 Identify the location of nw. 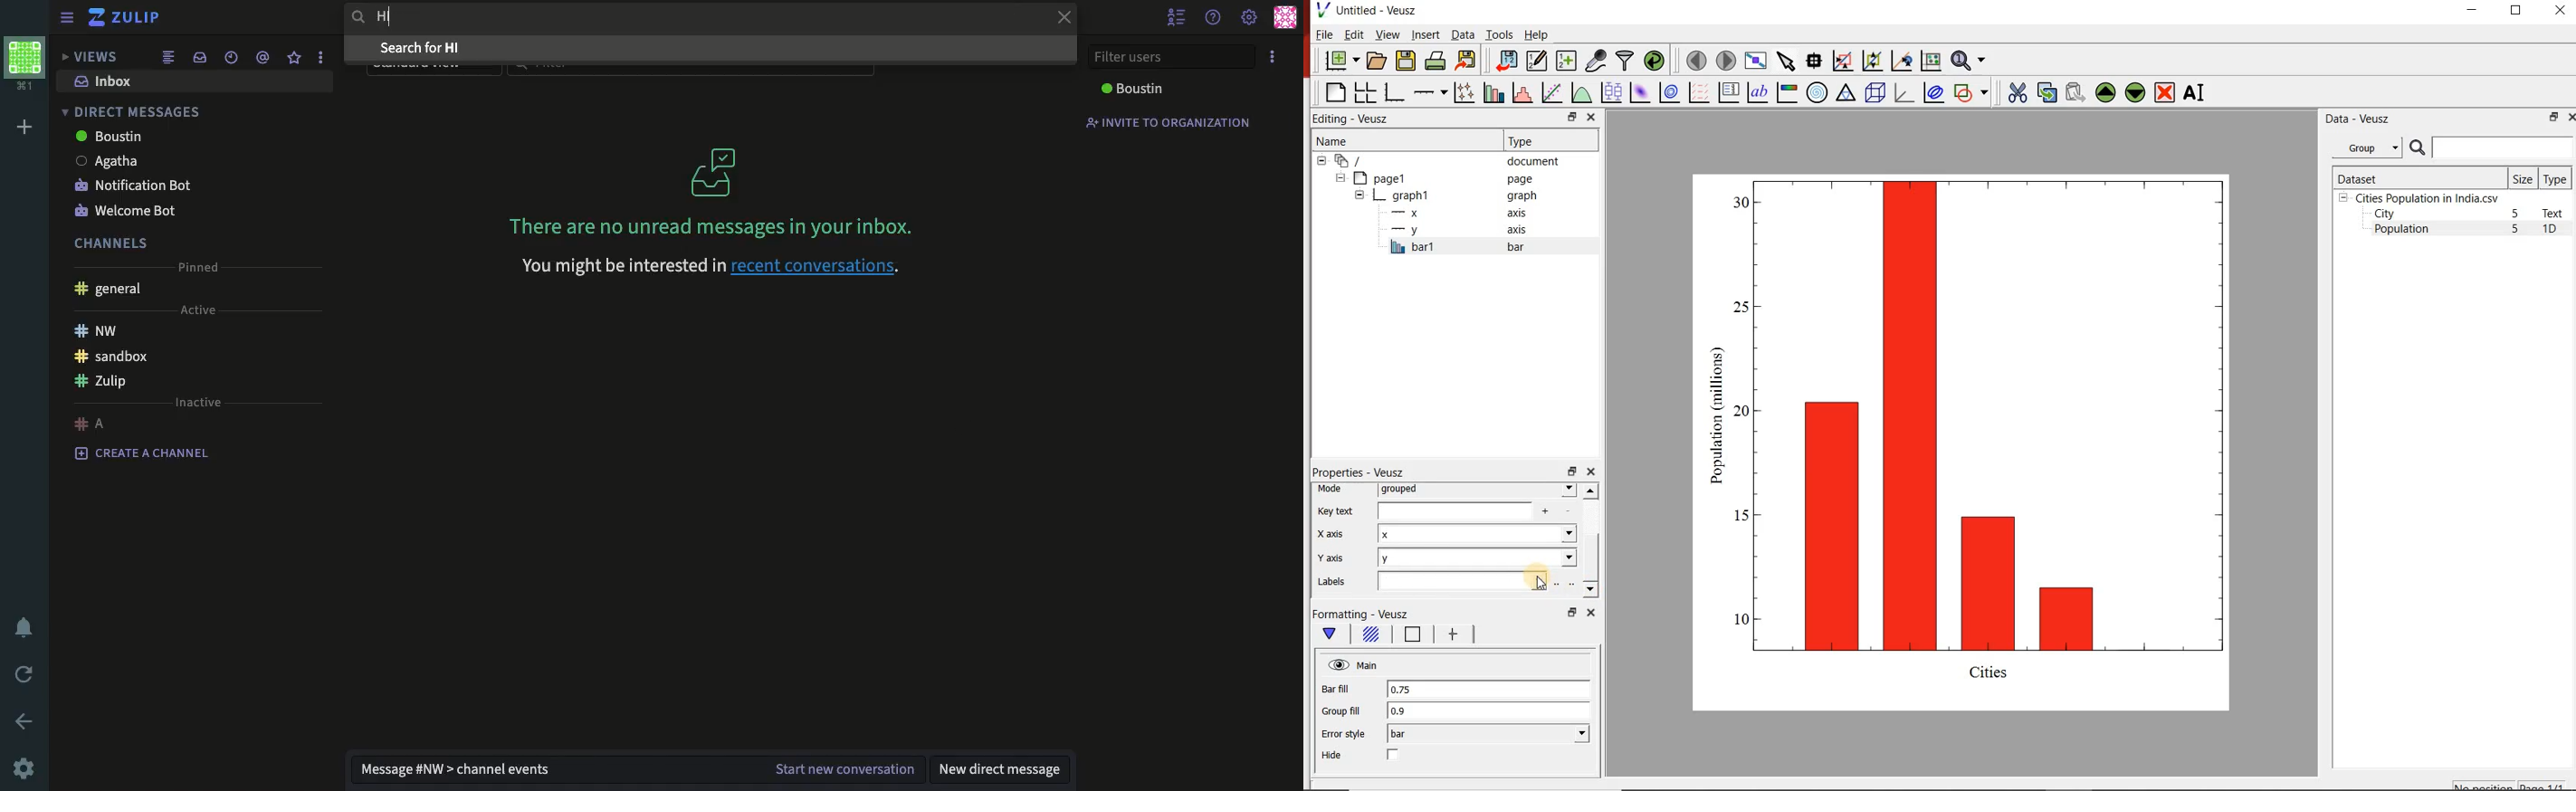
(98, 333).